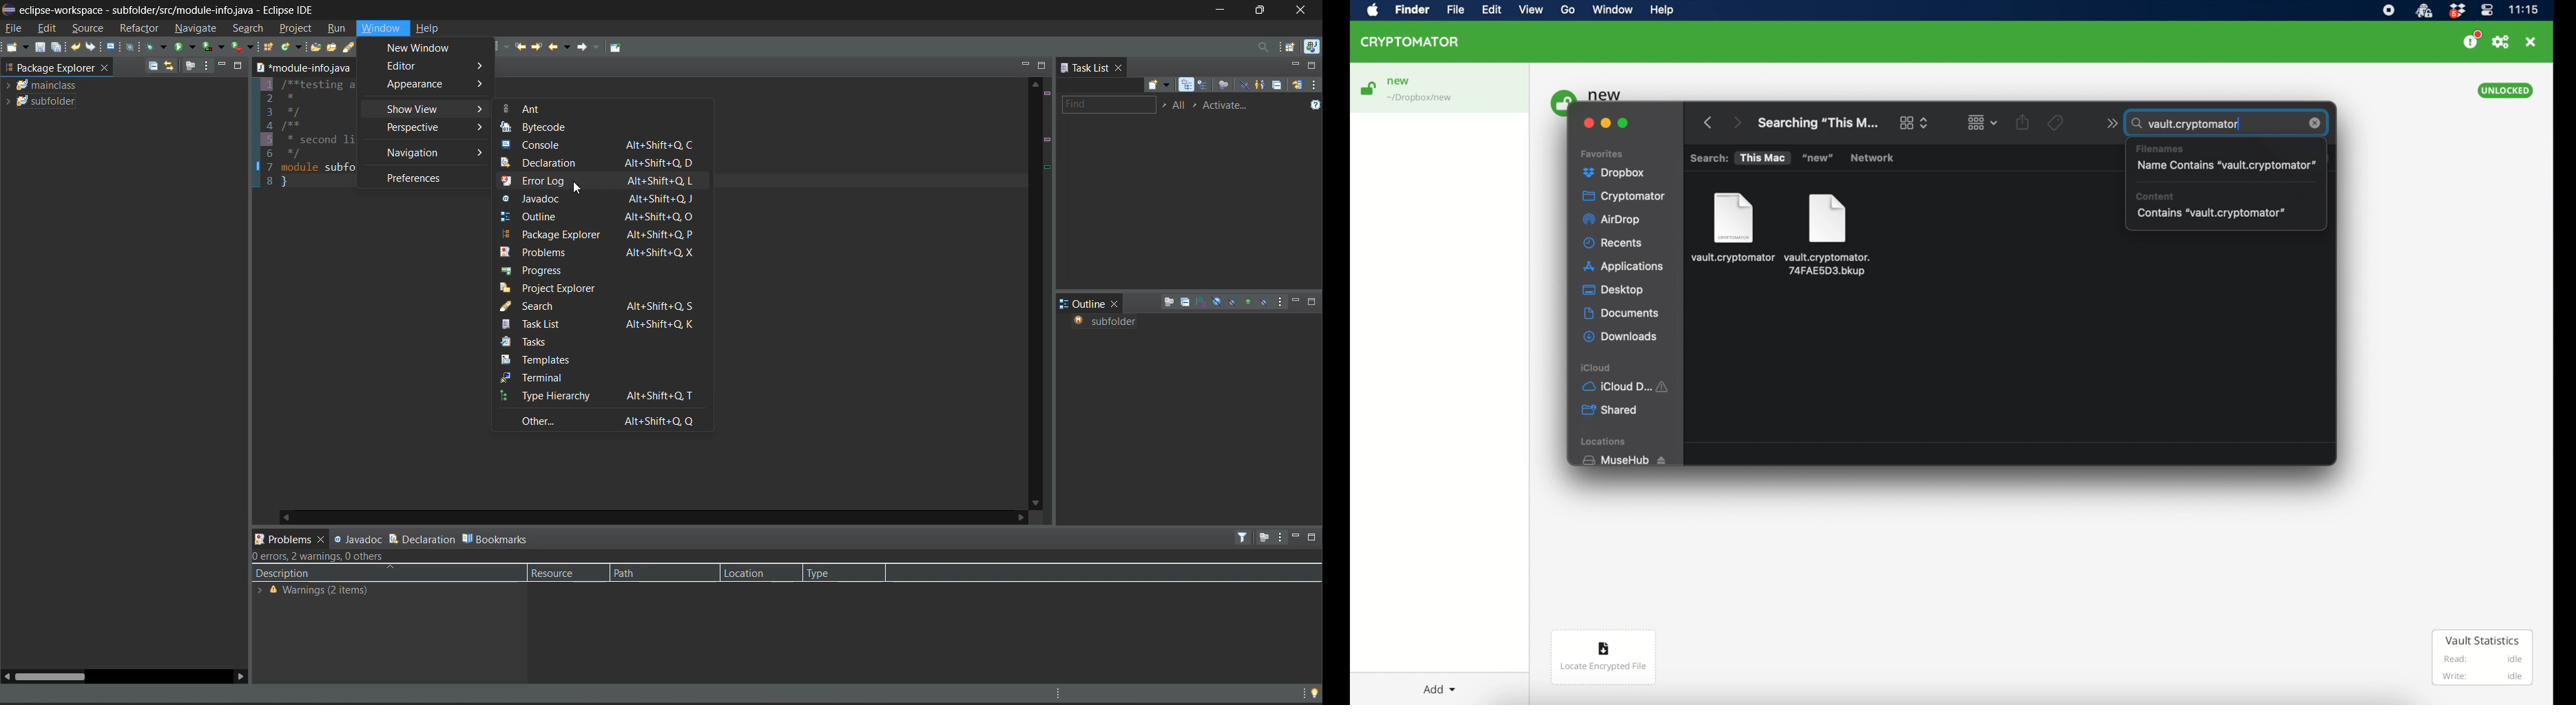 The width and height of the screenshot is (2576, 728). I want to click on unlock, so click(1367, 88).